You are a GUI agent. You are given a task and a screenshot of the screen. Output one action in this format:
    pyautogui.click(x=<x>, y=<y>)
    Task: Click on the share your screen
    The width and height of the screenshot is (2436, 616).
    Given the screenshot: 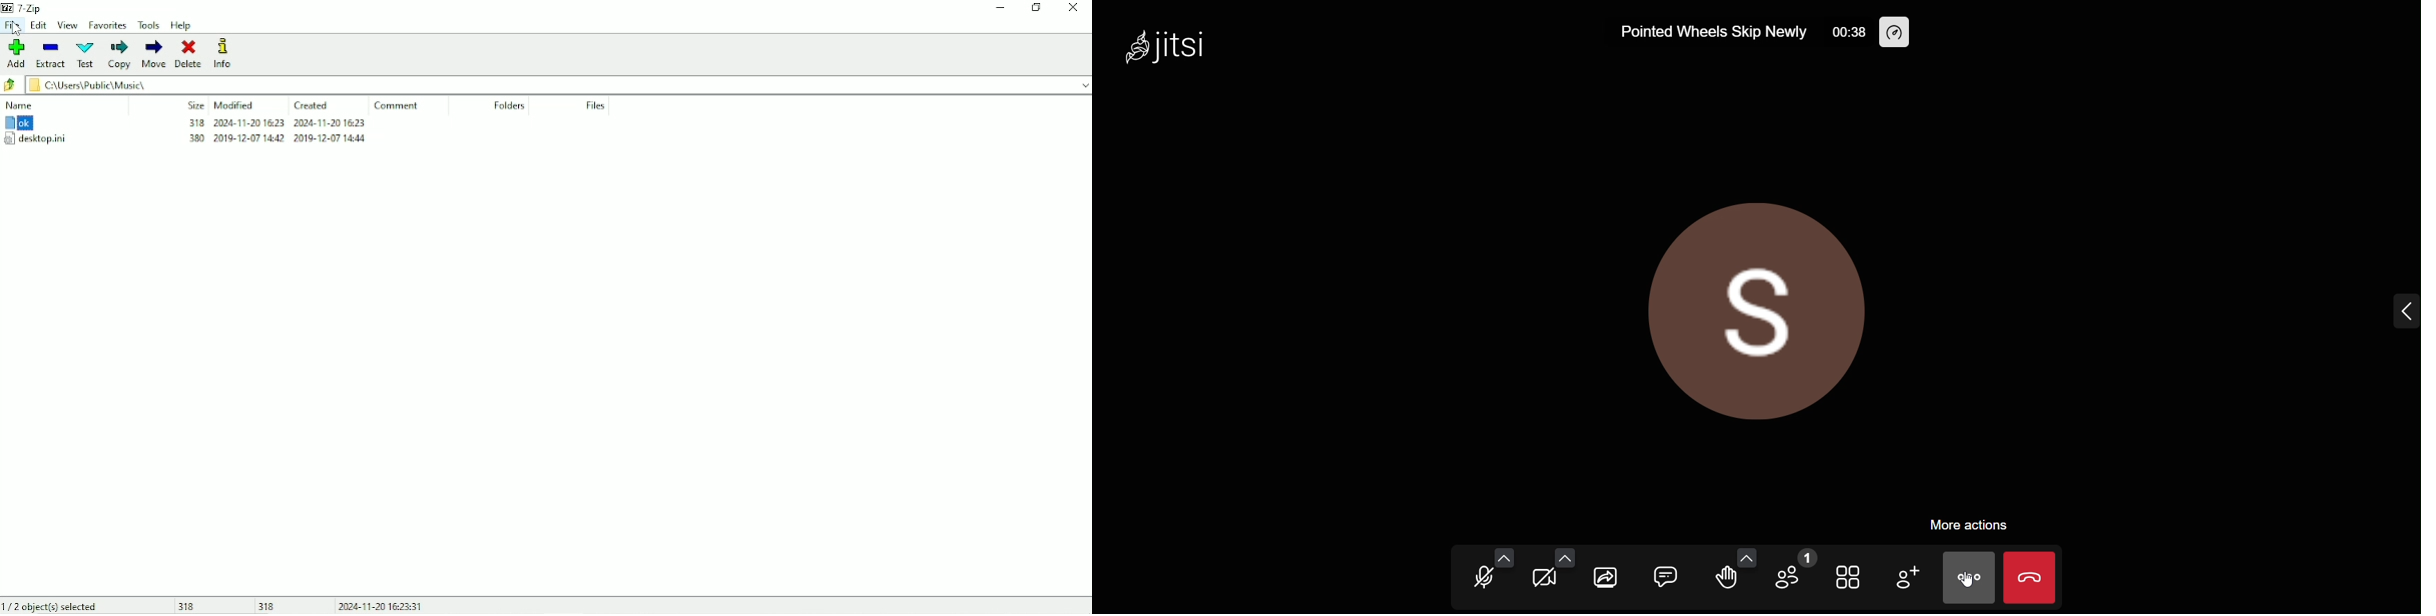 What is the action you would take?
    pyautogui.click(x=1608, y=575)
    